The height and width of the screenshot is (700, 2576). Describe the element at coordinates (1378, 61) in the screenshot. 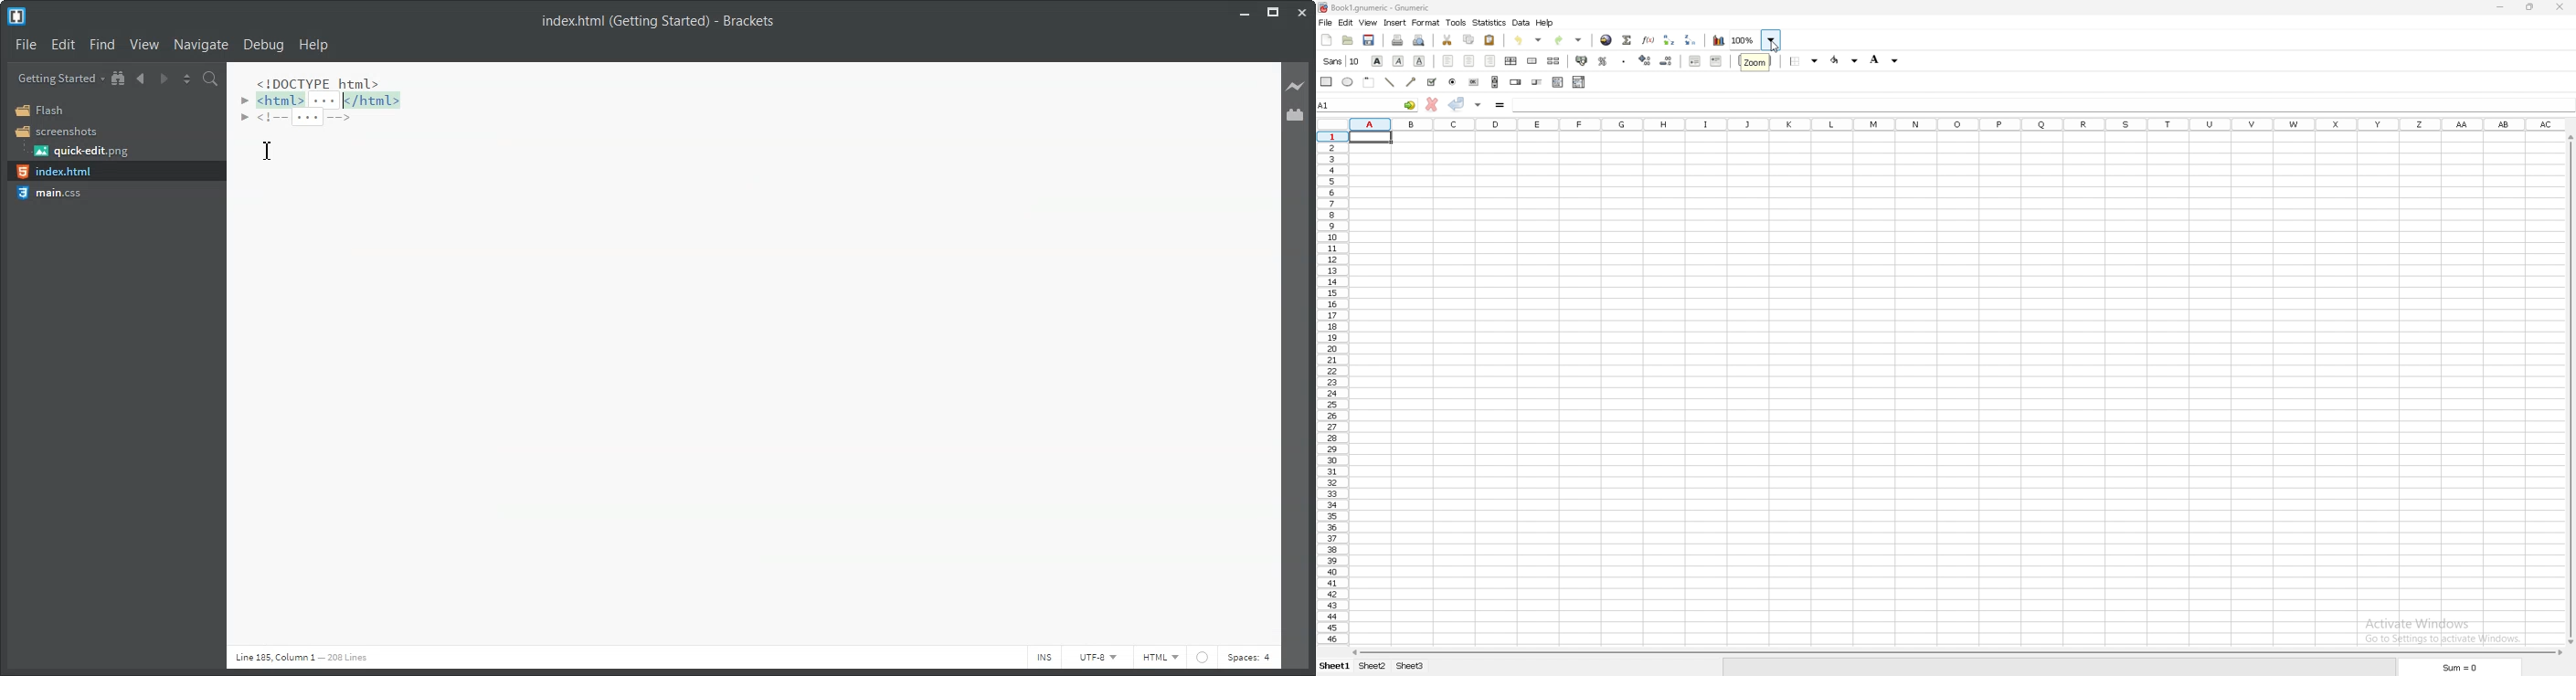

I see `bold` at that location.